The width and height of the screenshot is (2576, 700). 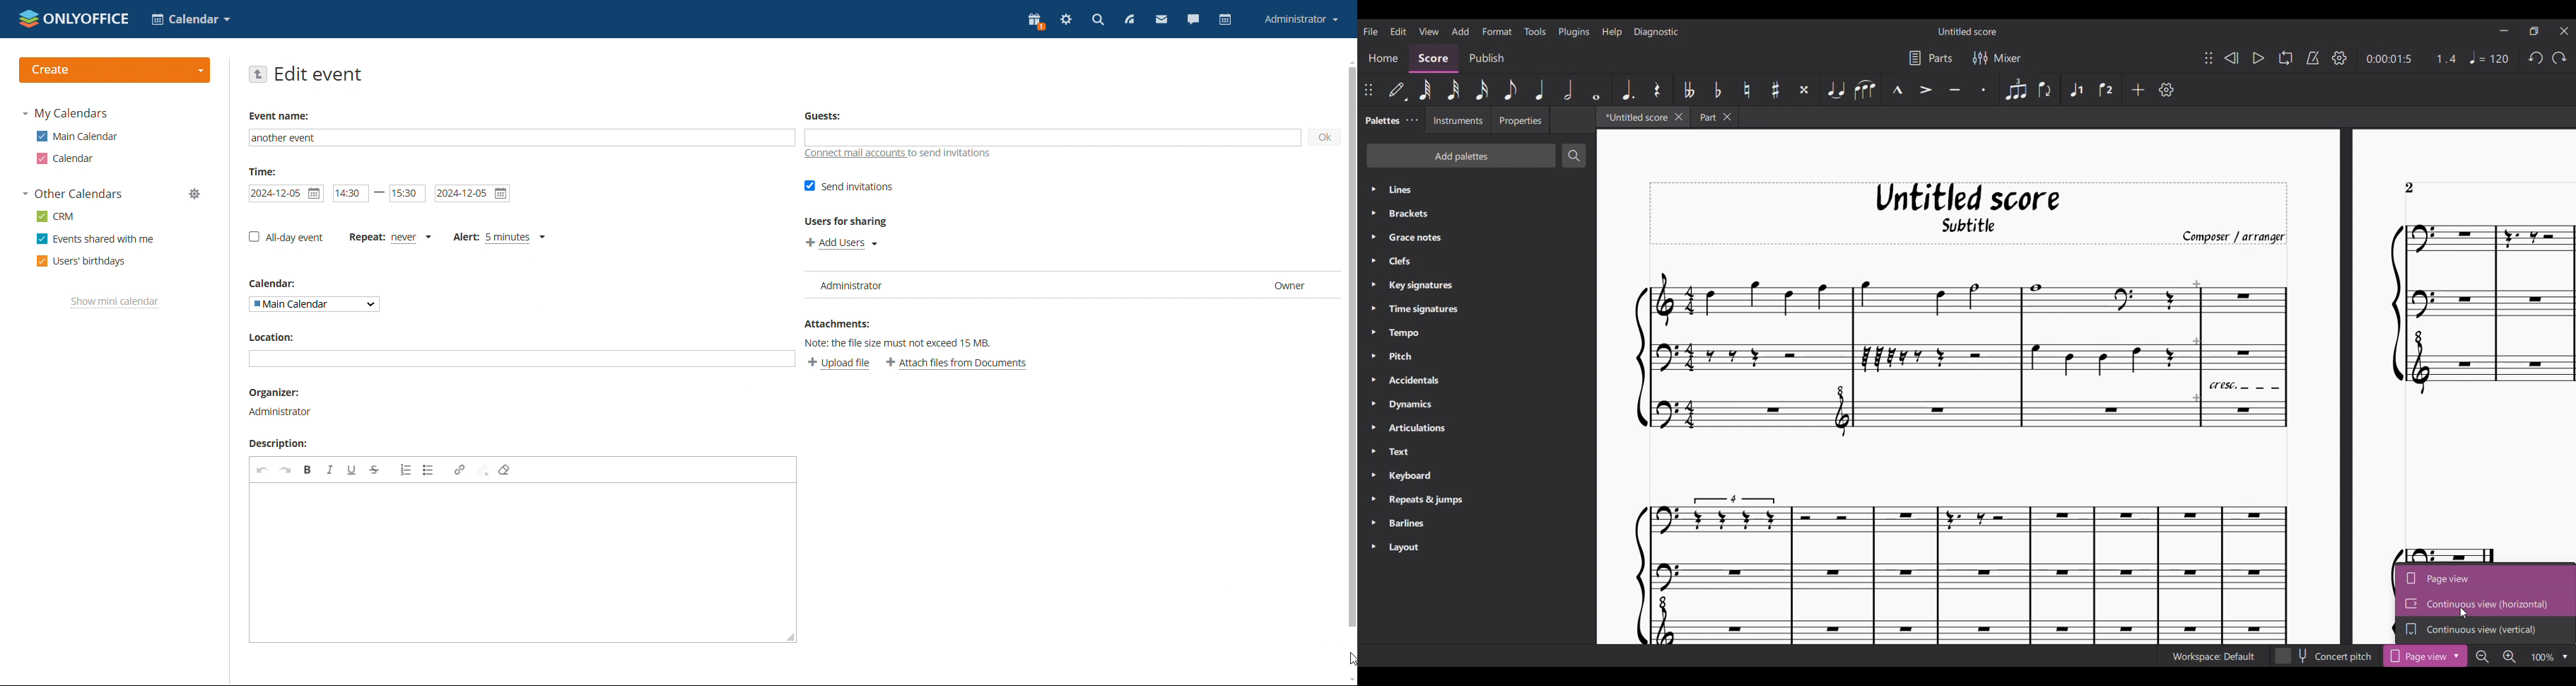 What do you see at coordinates (1535, 31) in the screenshot?
I see `Tools menu` at bounding box center [1535, 31].